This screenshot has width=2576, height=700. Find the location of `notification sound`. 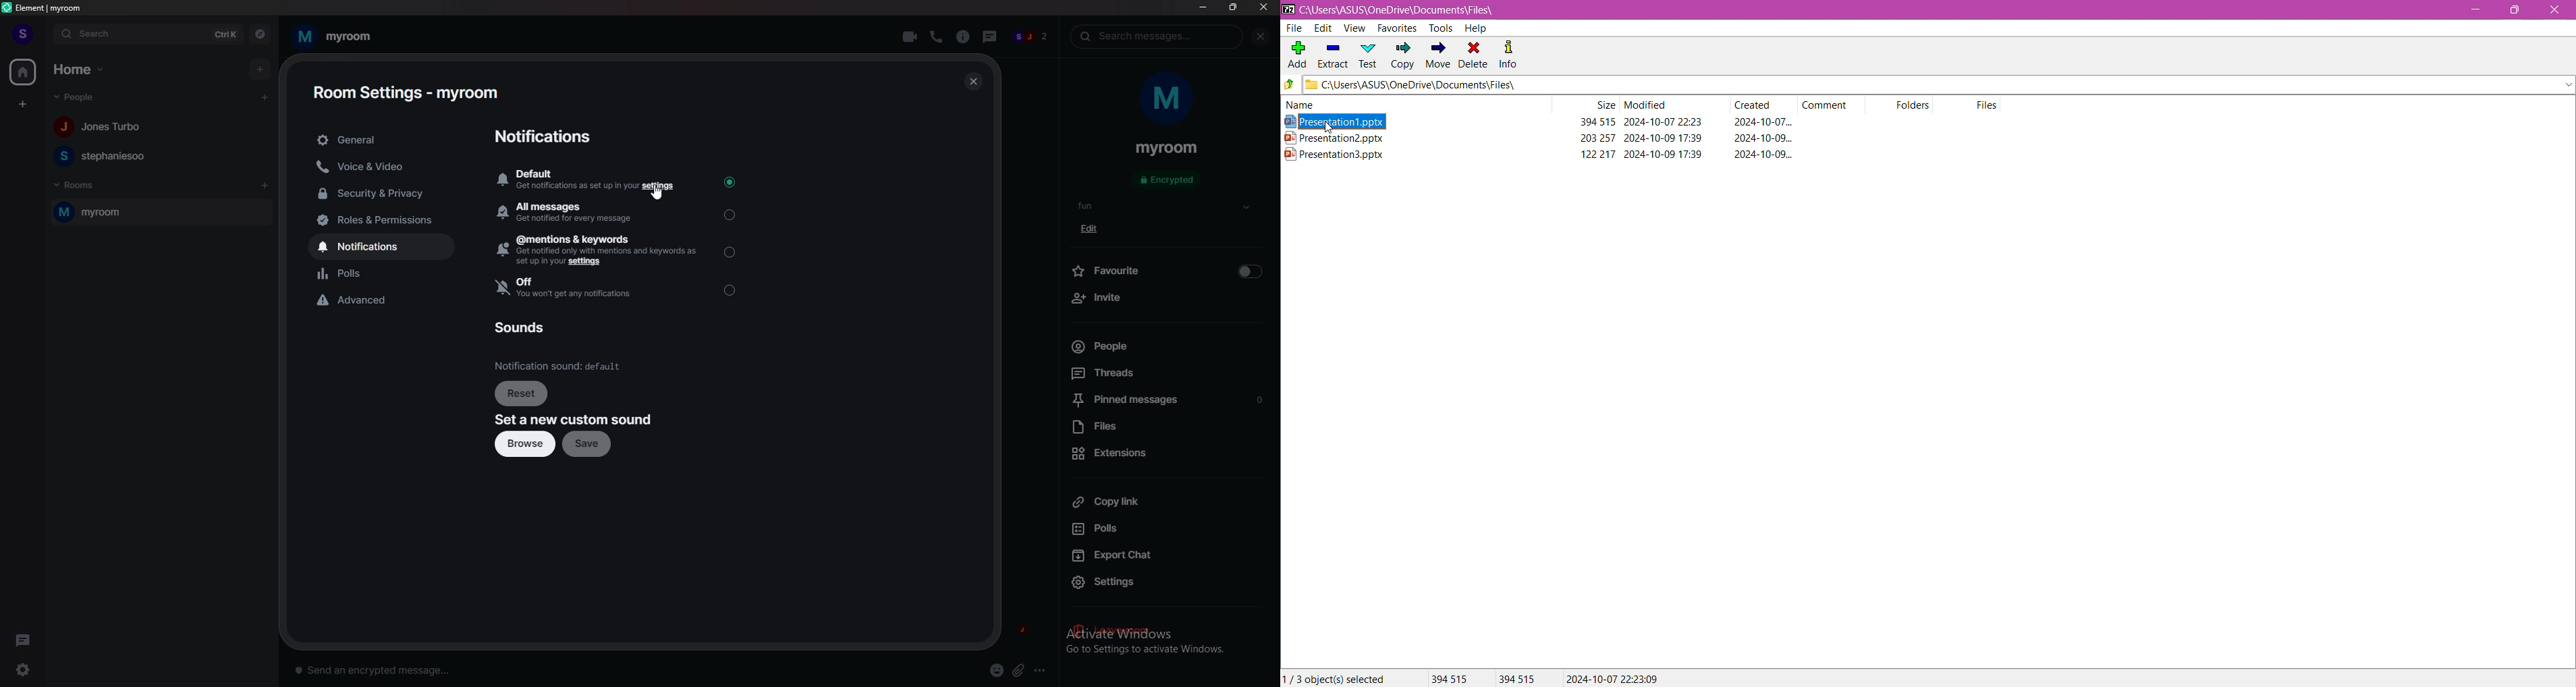

notification sound is located at coordinates (560, 366).